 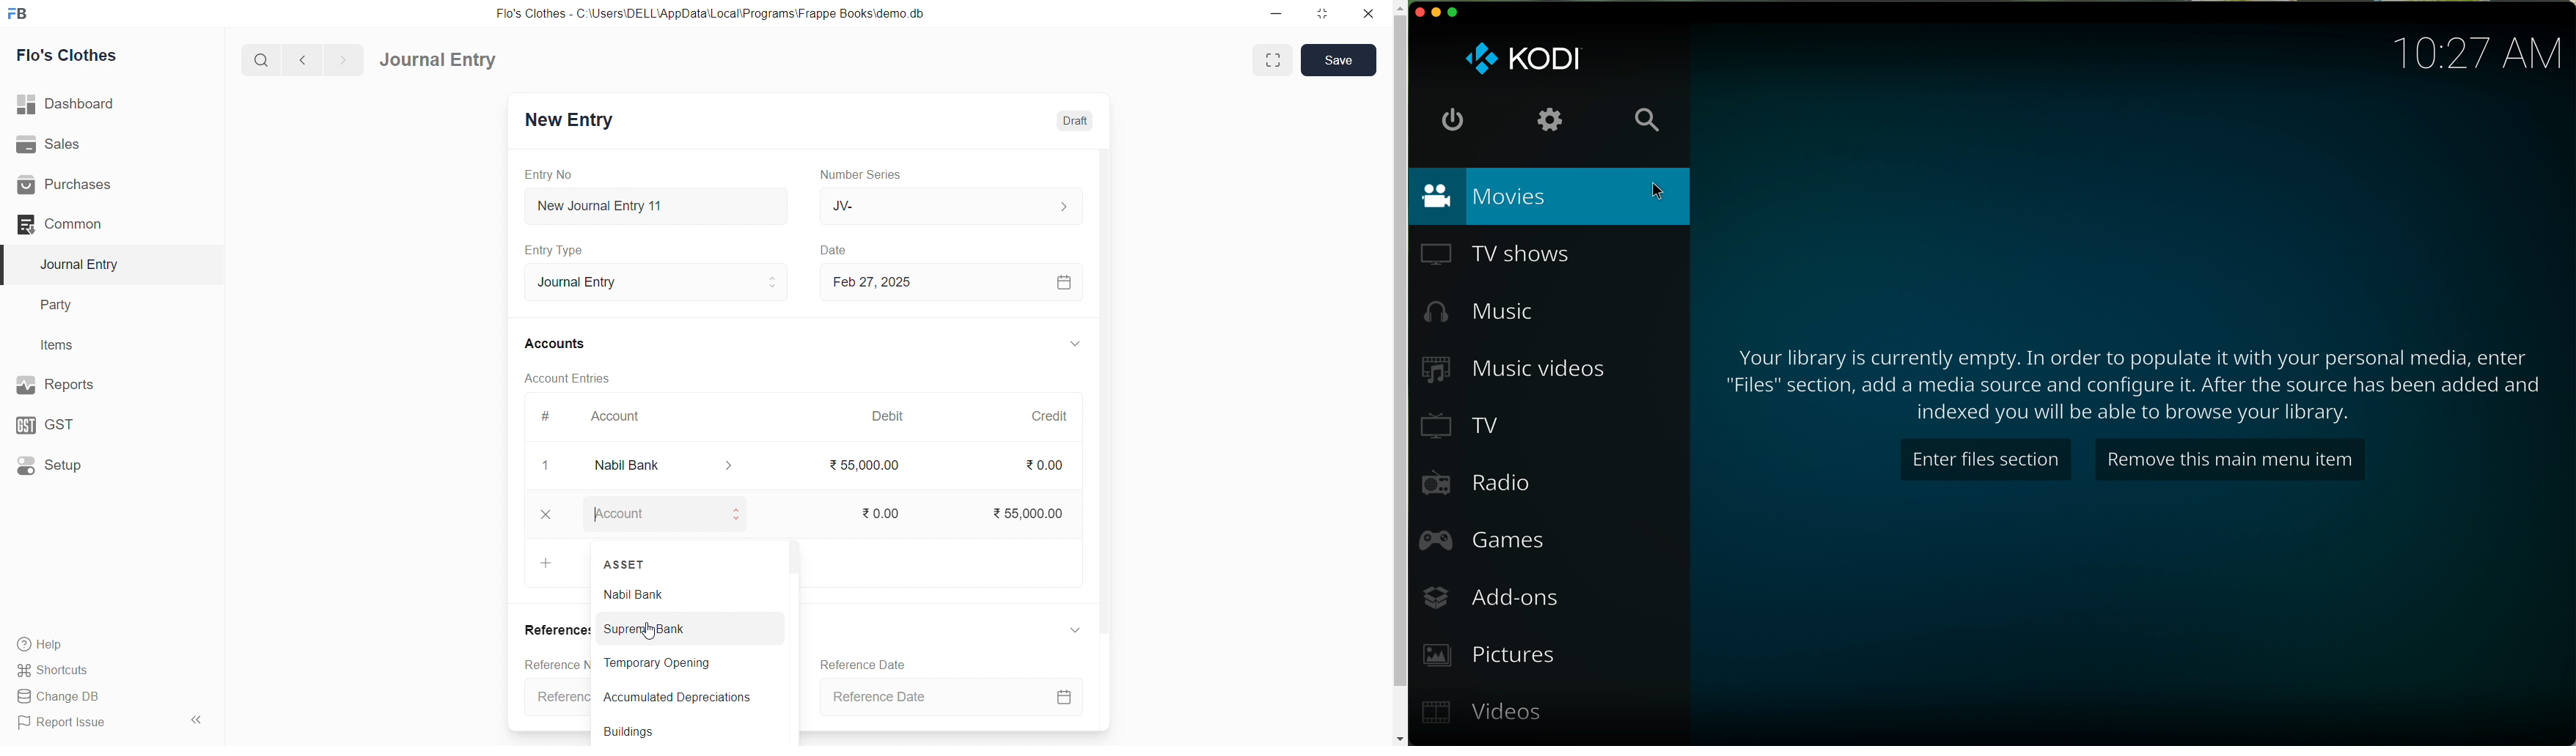 What do you see at coordinates (88, 725) in the screenshot?
I see `Report Issue` at bounding box center [88, 725].